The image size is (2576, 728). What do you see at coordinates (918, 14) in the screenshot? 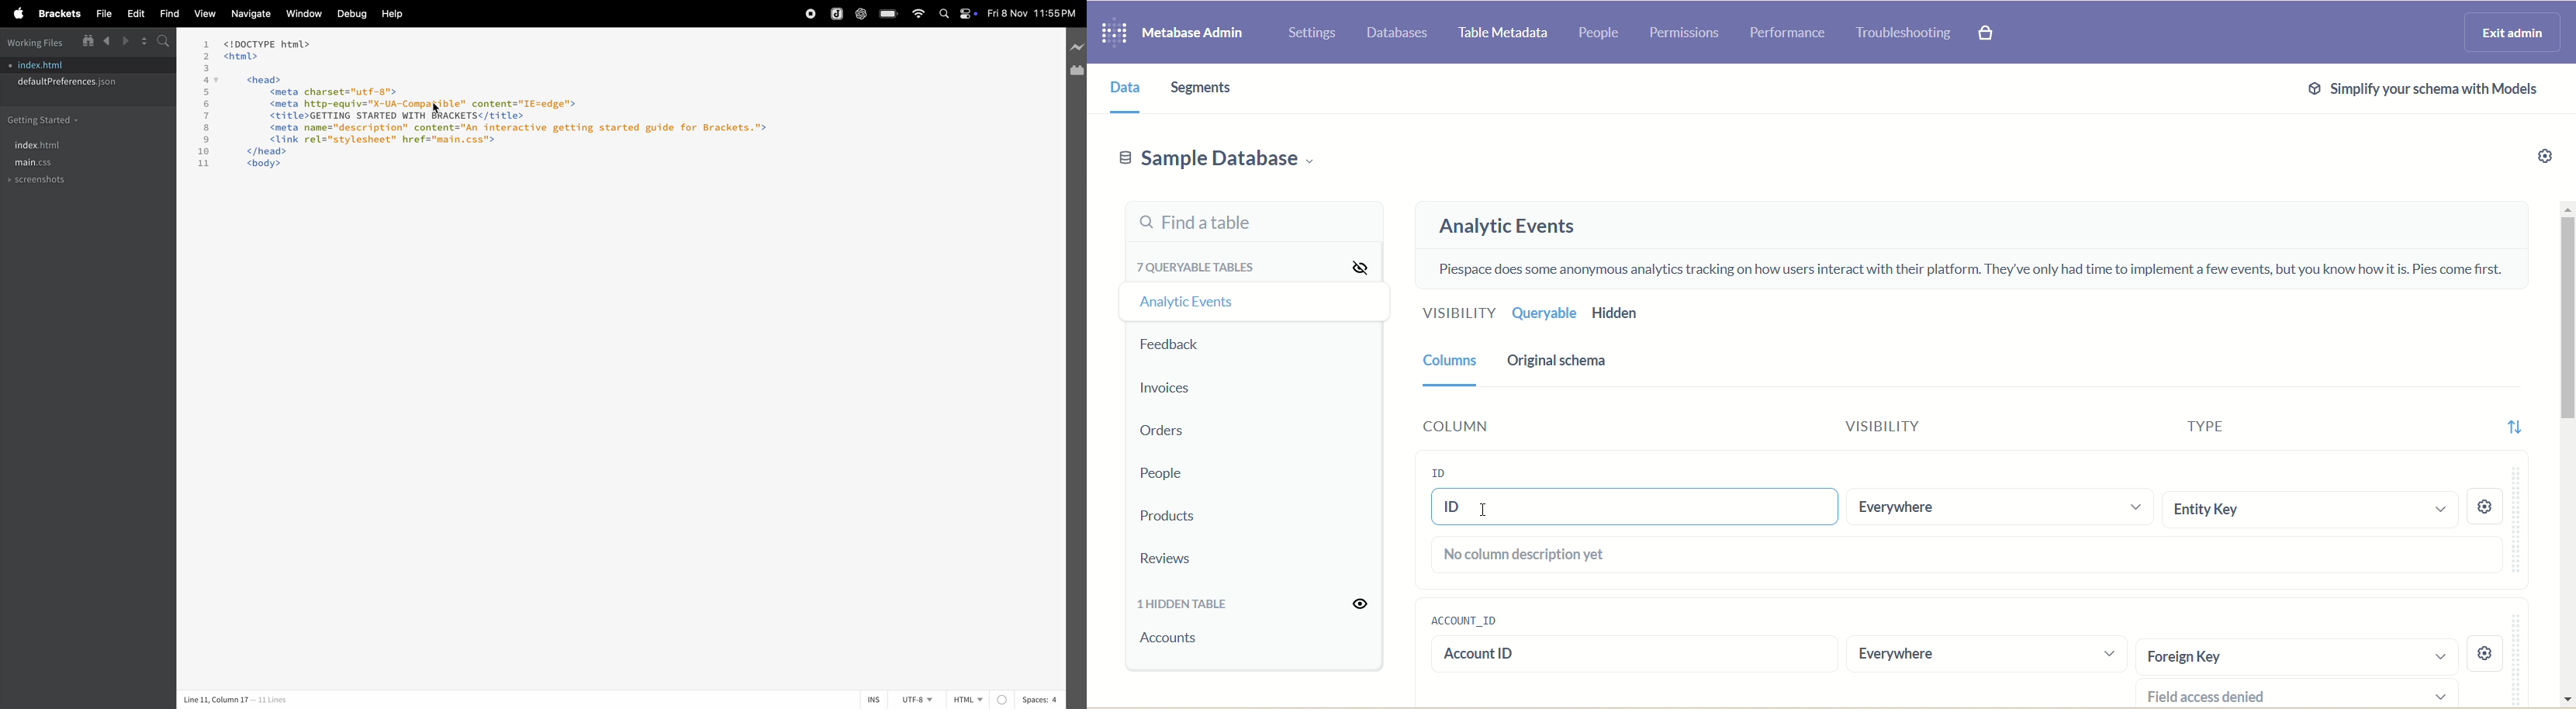
I see `wifi` at bounding box center [918, 14].